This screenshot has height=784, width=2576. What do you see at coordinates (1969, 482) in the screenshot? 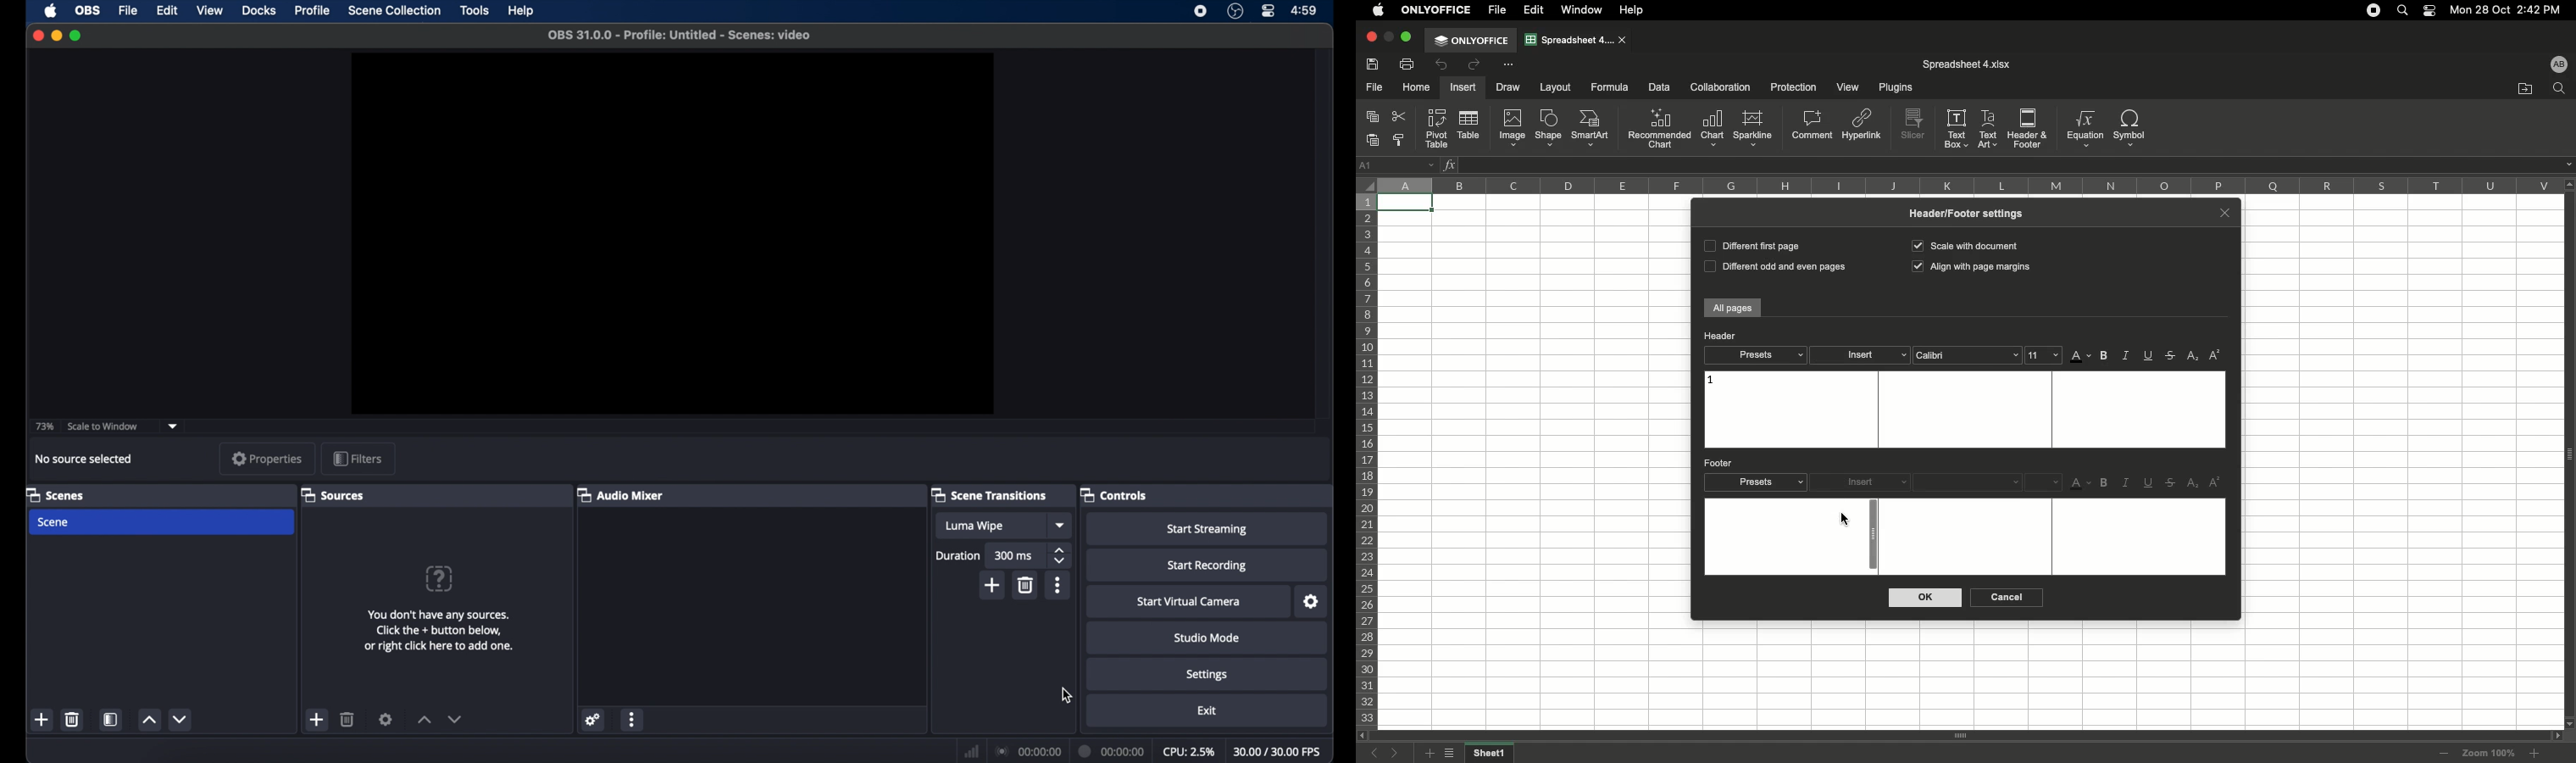
I see `Font style` at bounding box center [1969, 482].